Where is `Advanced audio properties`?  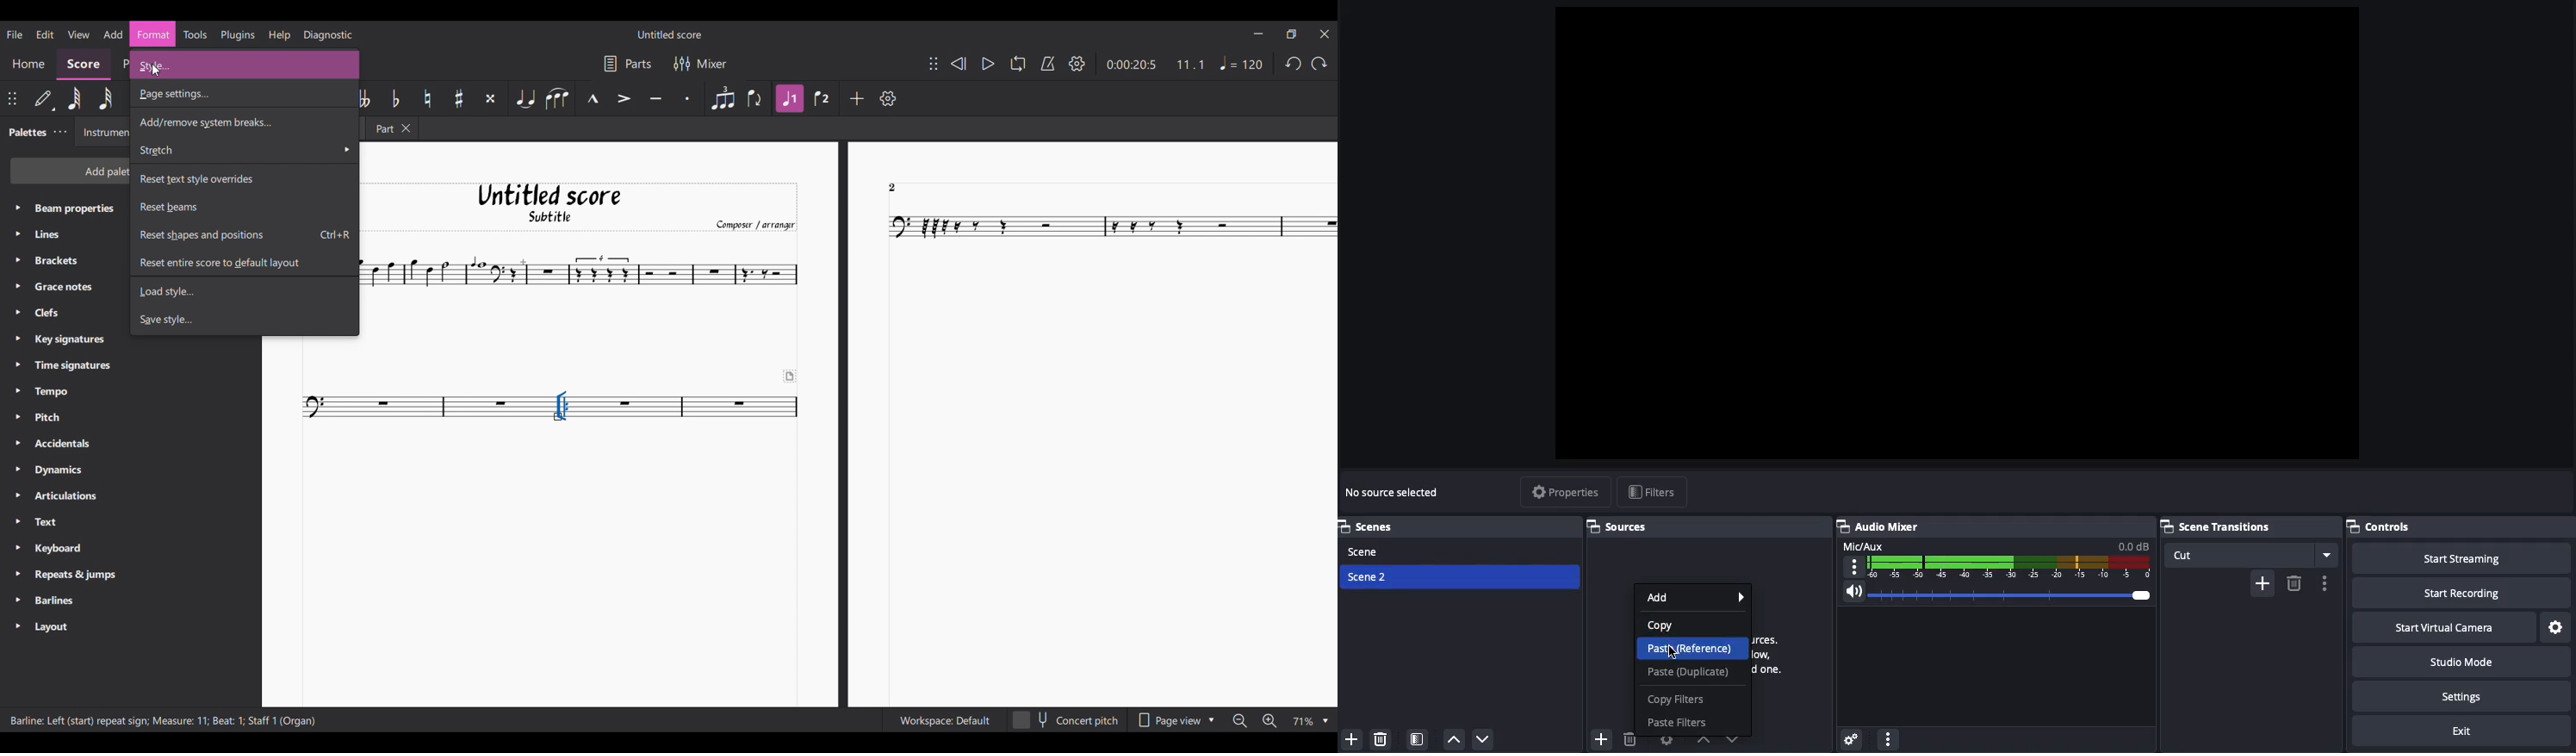 Advanced audio properties is located at coordinates (1852, 737).